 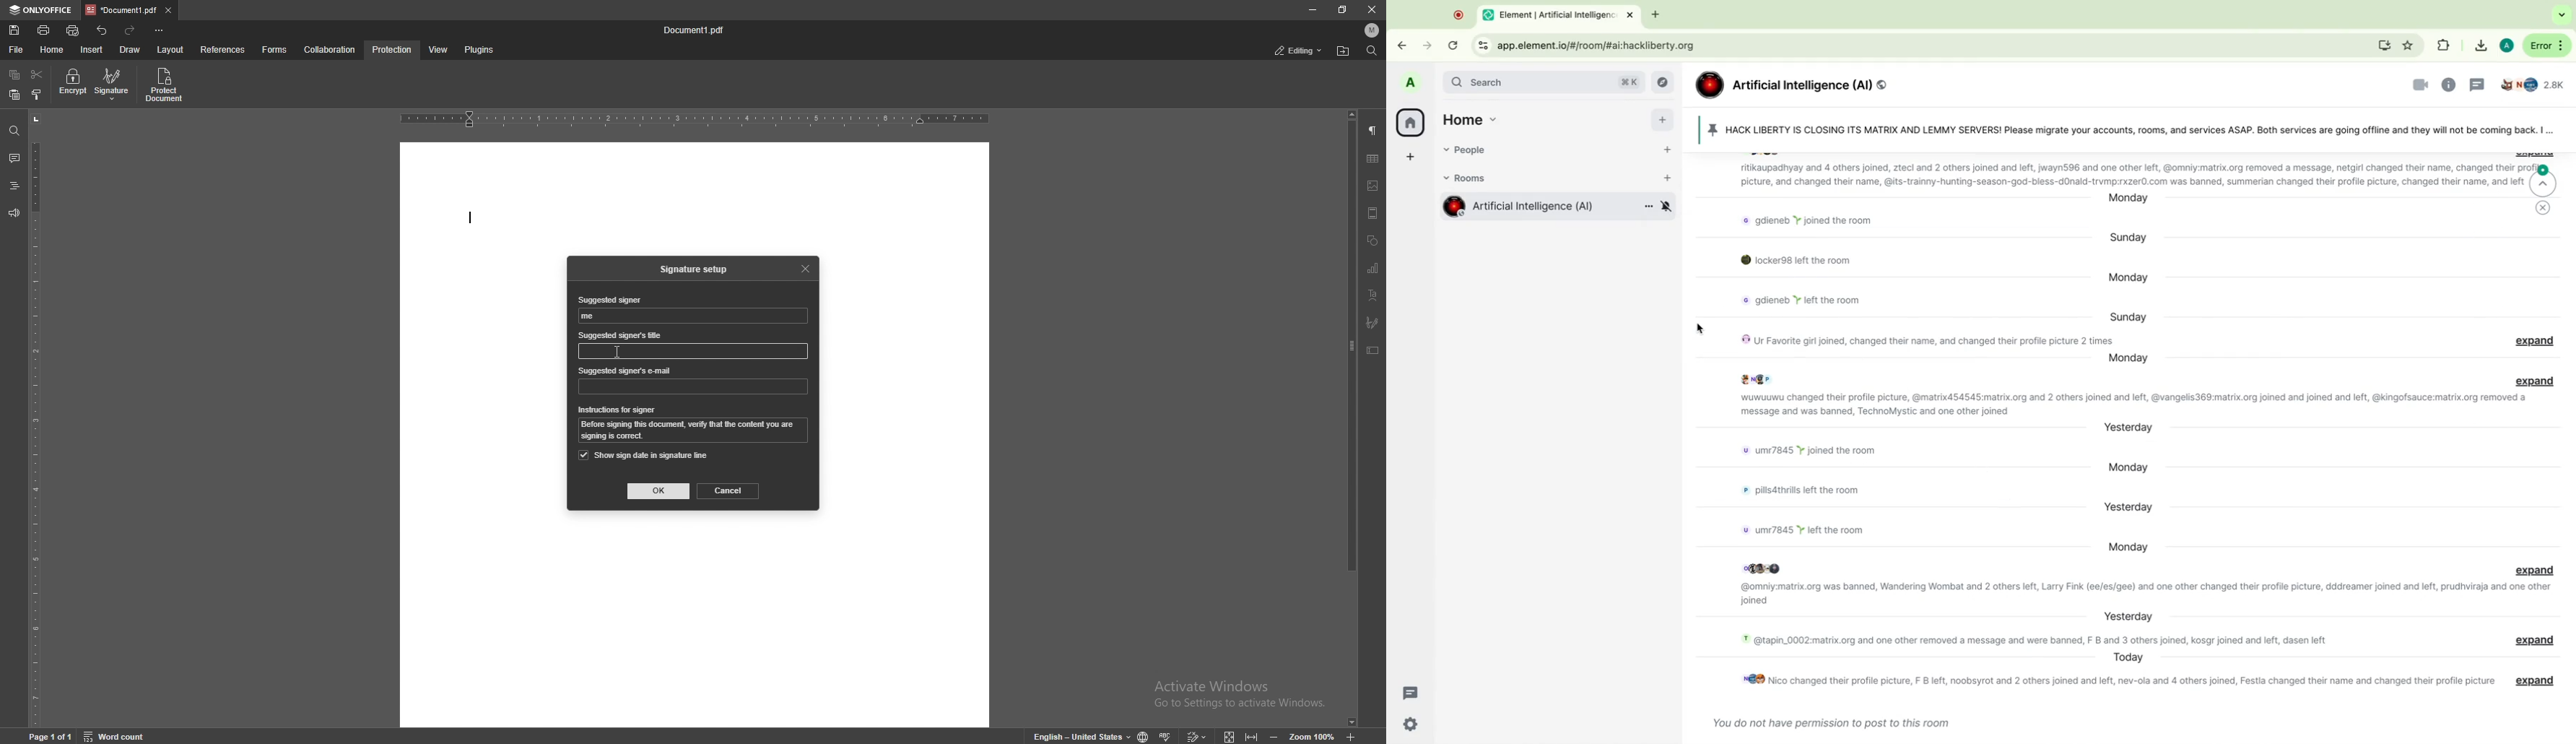 What do you see at coordinates (113, 84) in the screenshot?
I see `signature` at bounding box center [113, 84].